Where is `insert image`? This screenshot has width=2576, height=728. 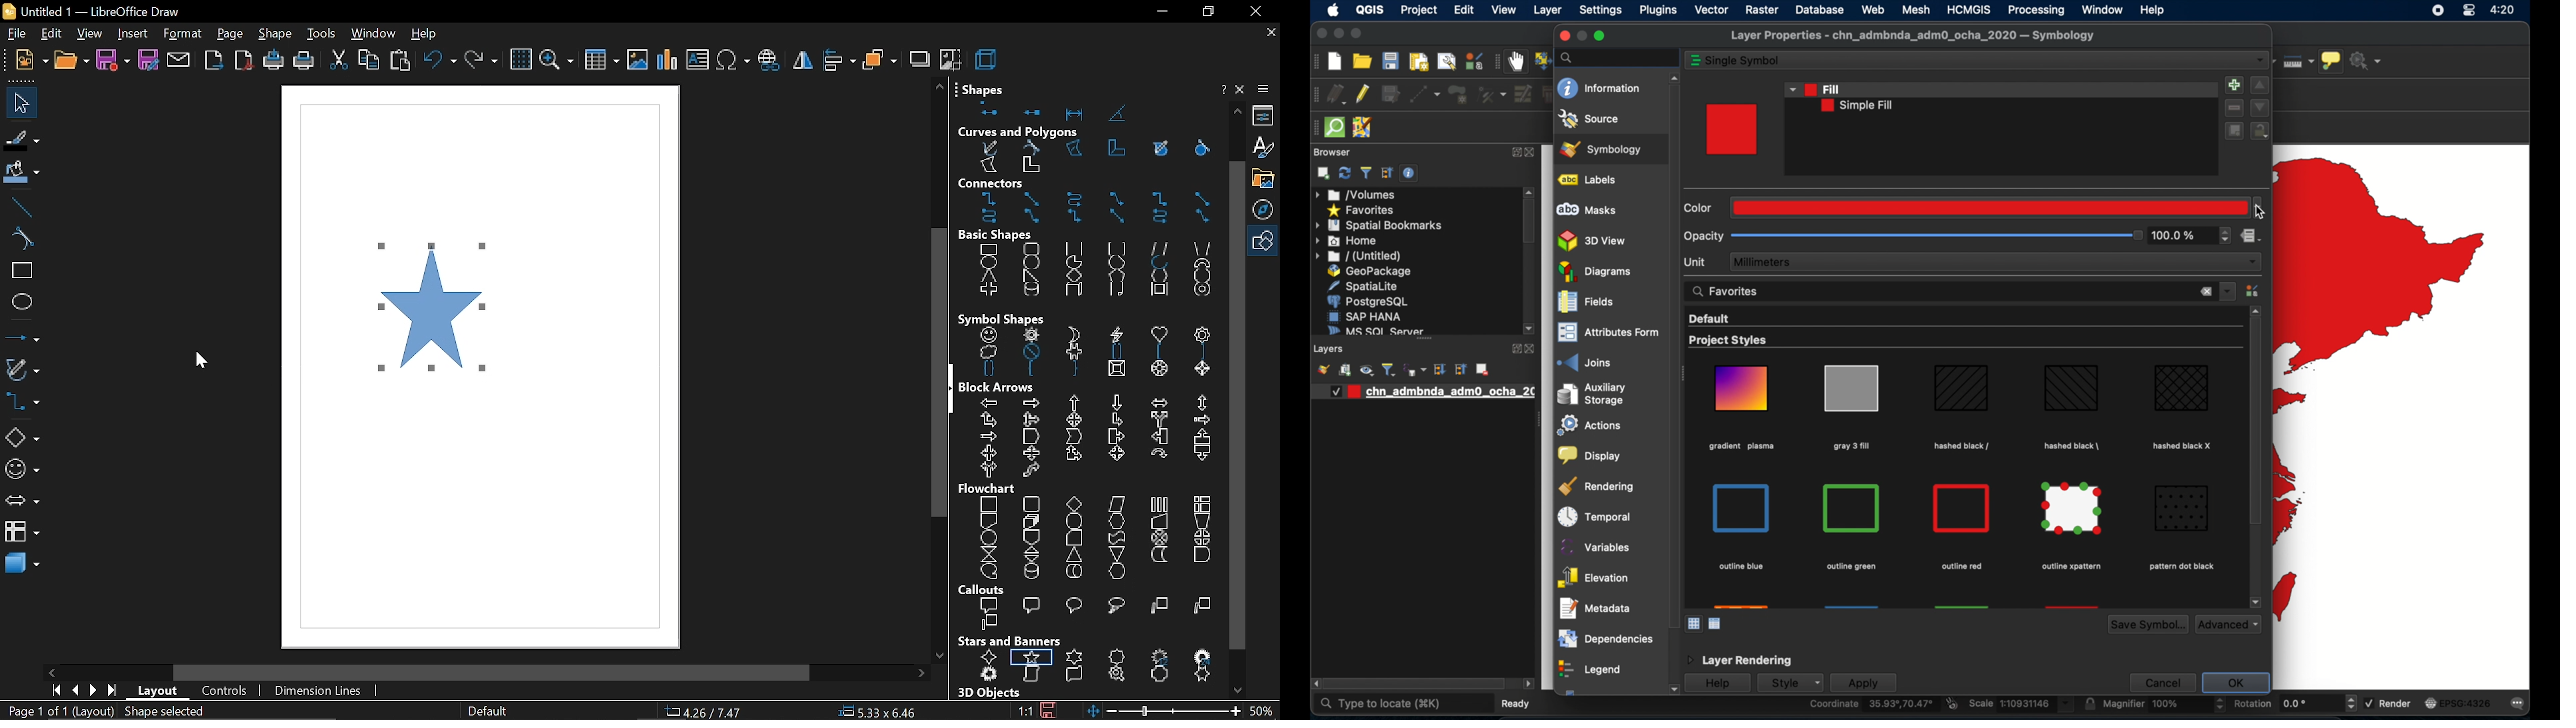 insert image is located at coordinates (638, 60).